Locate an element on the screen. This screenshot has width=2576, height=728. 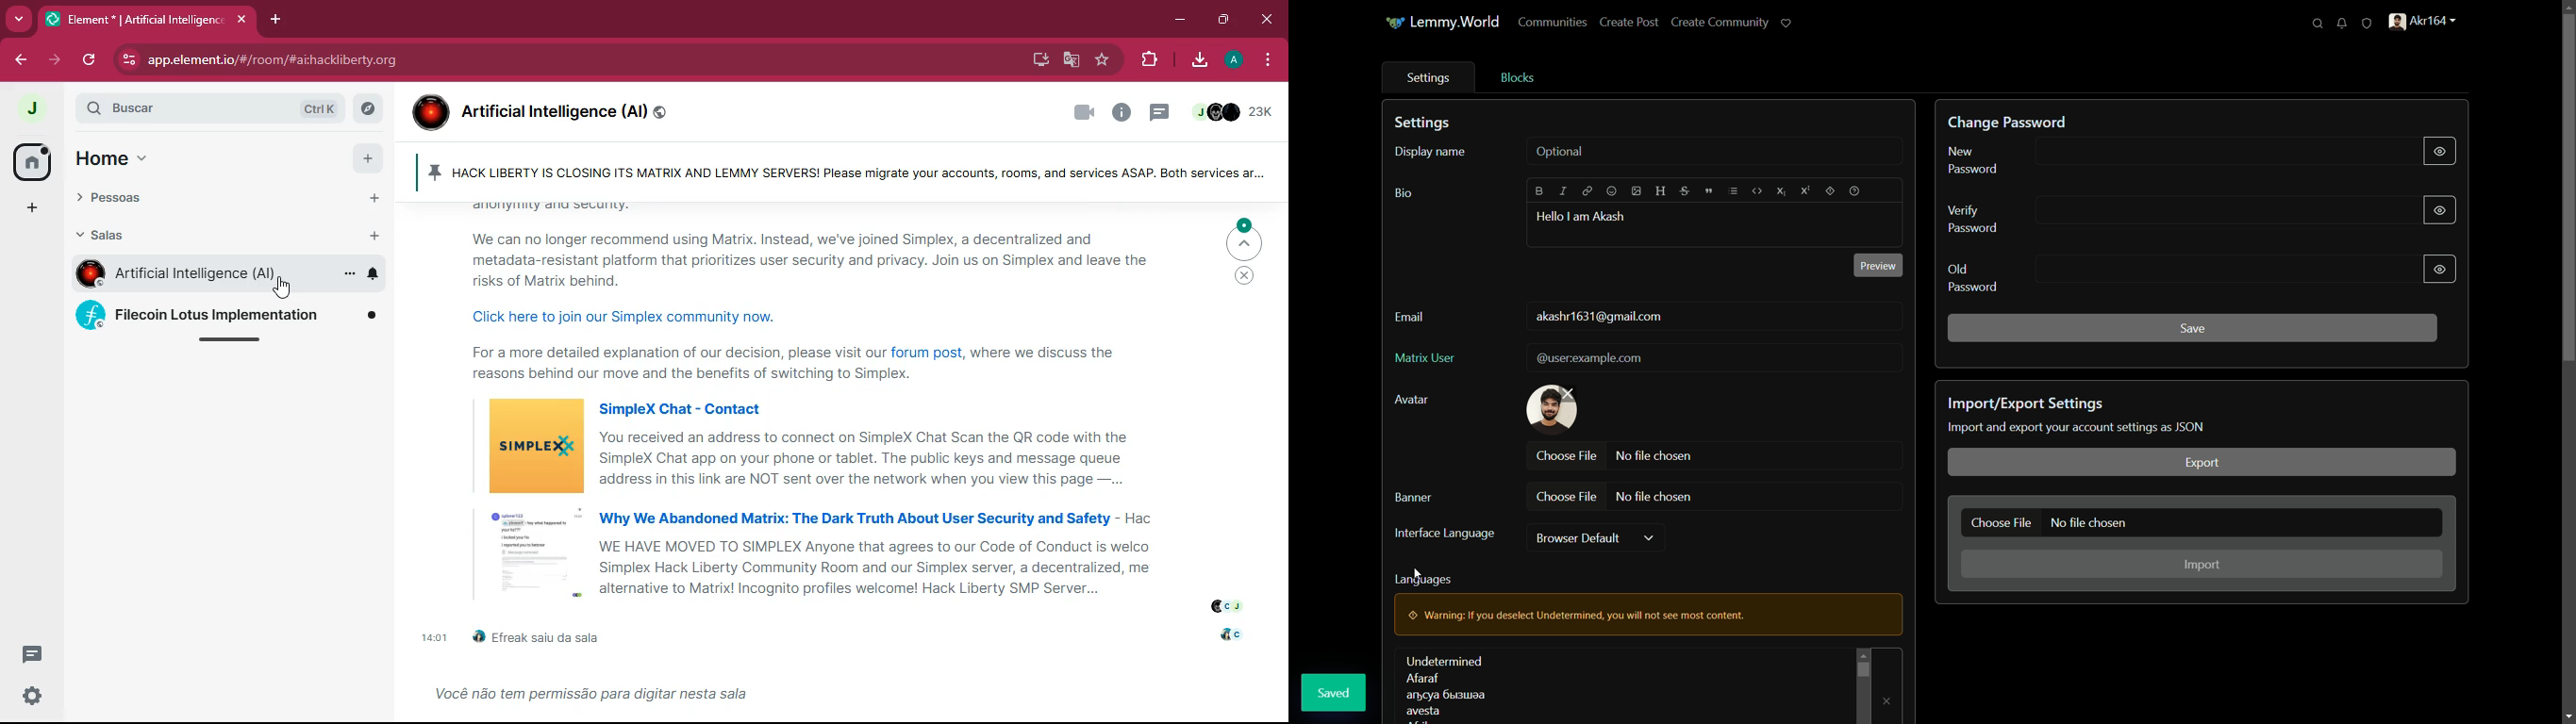
menu is located at coordinates (1268, 60).